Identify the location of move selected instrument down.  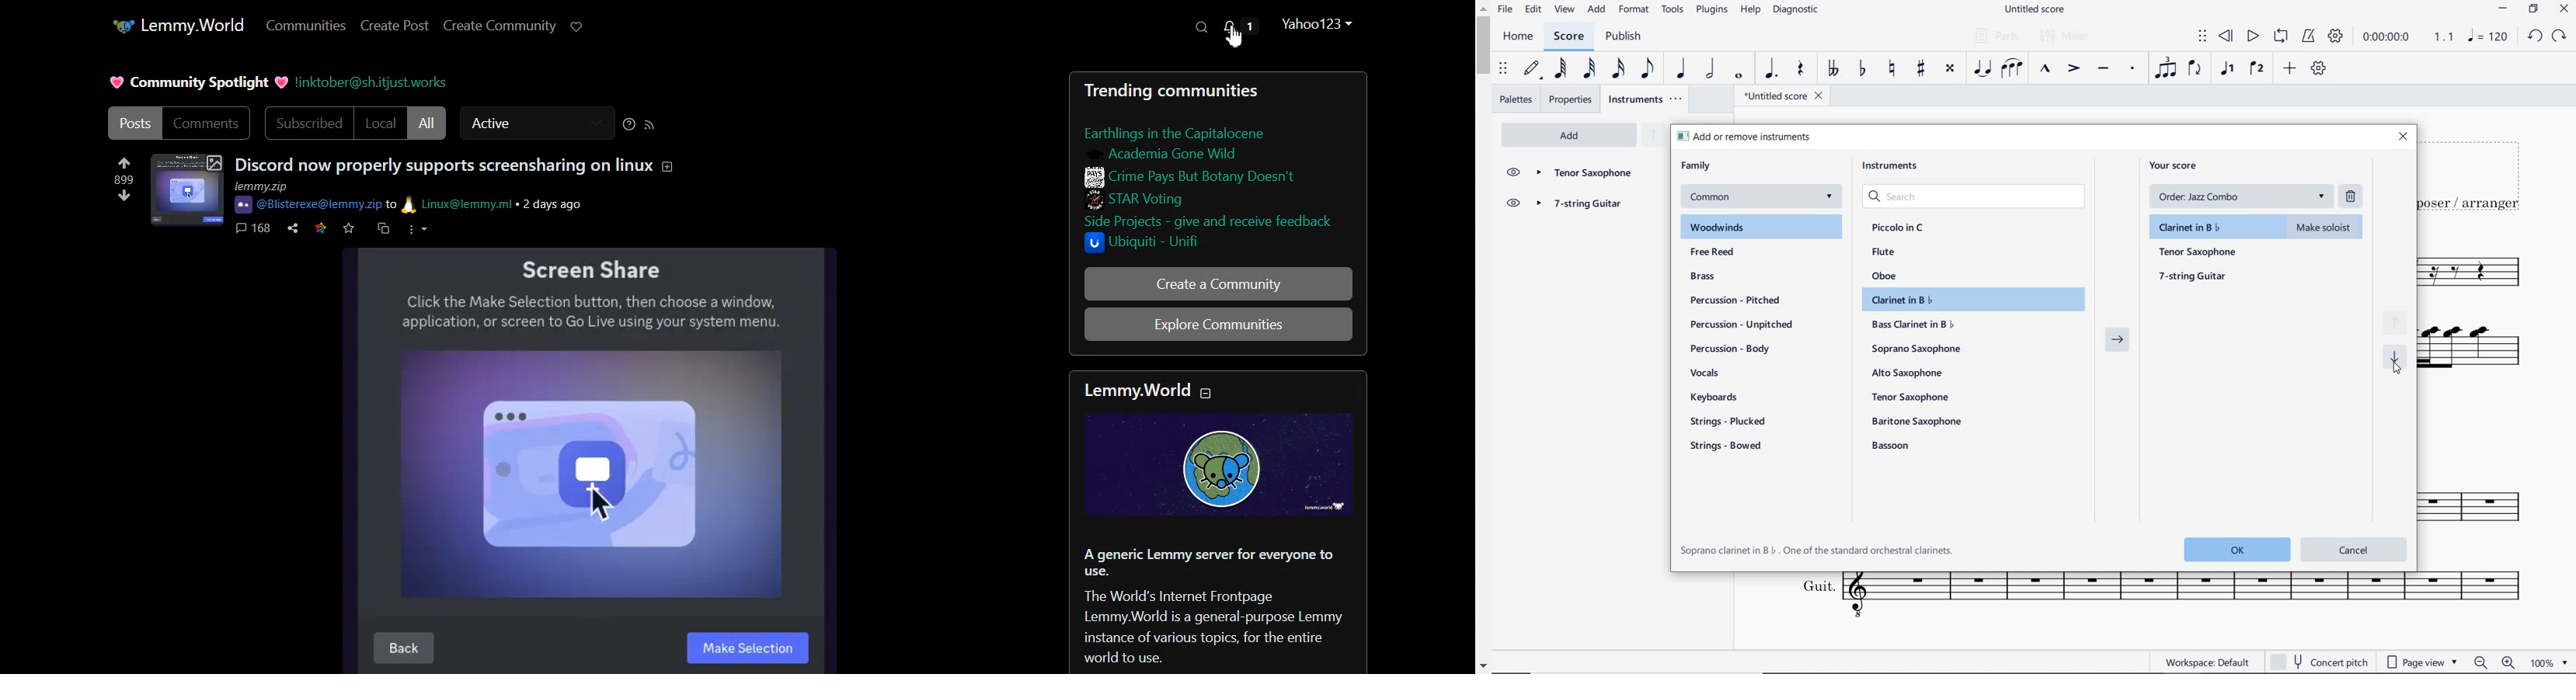
(2398, 357).